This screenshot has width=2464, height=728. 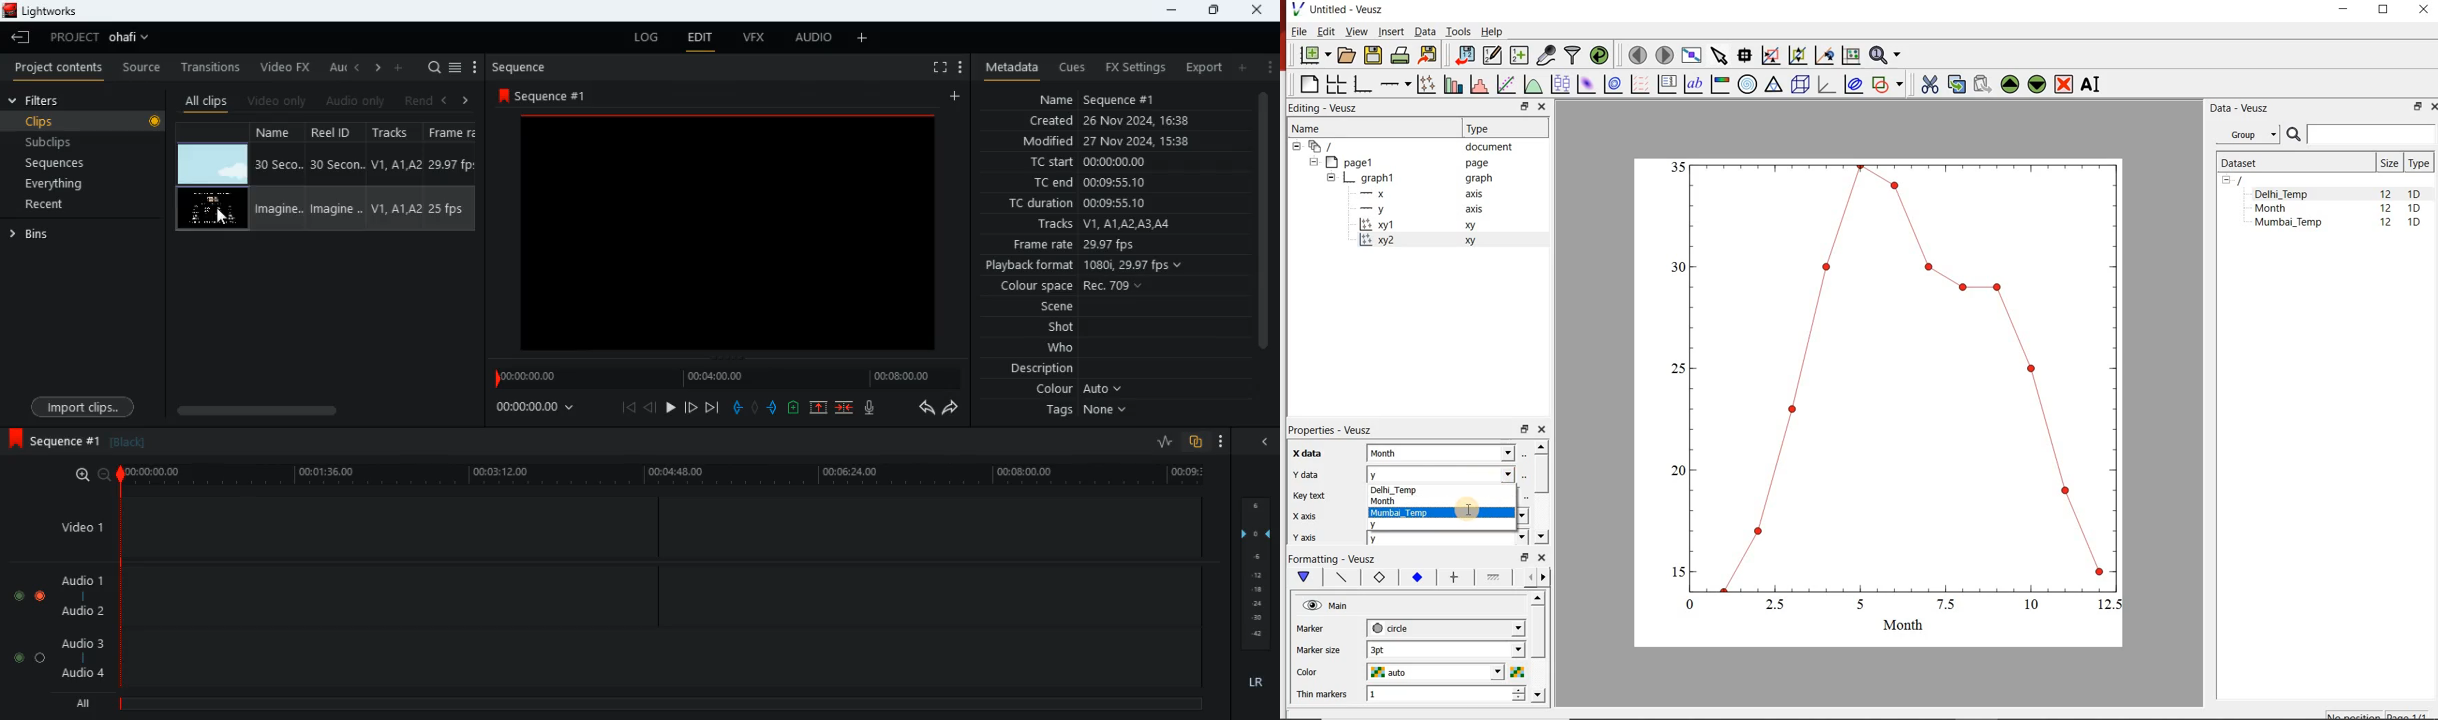 I want to click on merge, so click(x=846, y=408).